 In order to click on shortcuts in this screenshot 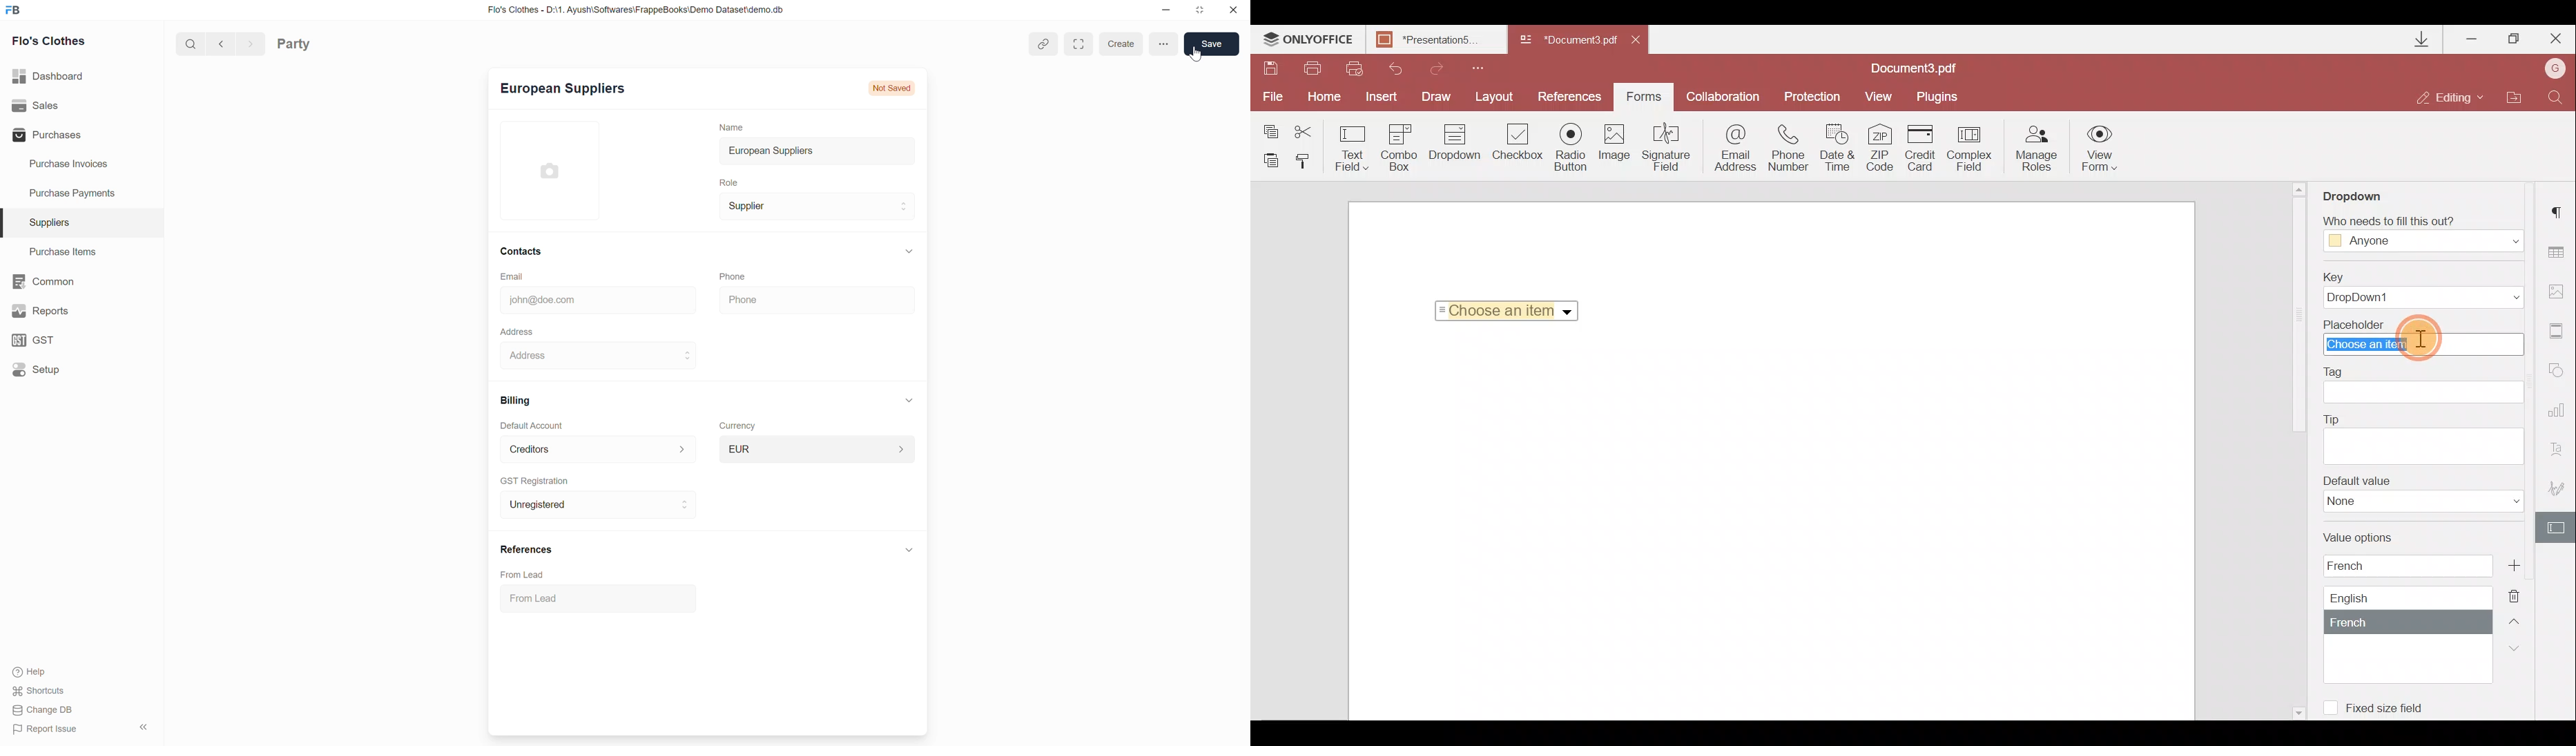, I will do `click(38, 692)`.